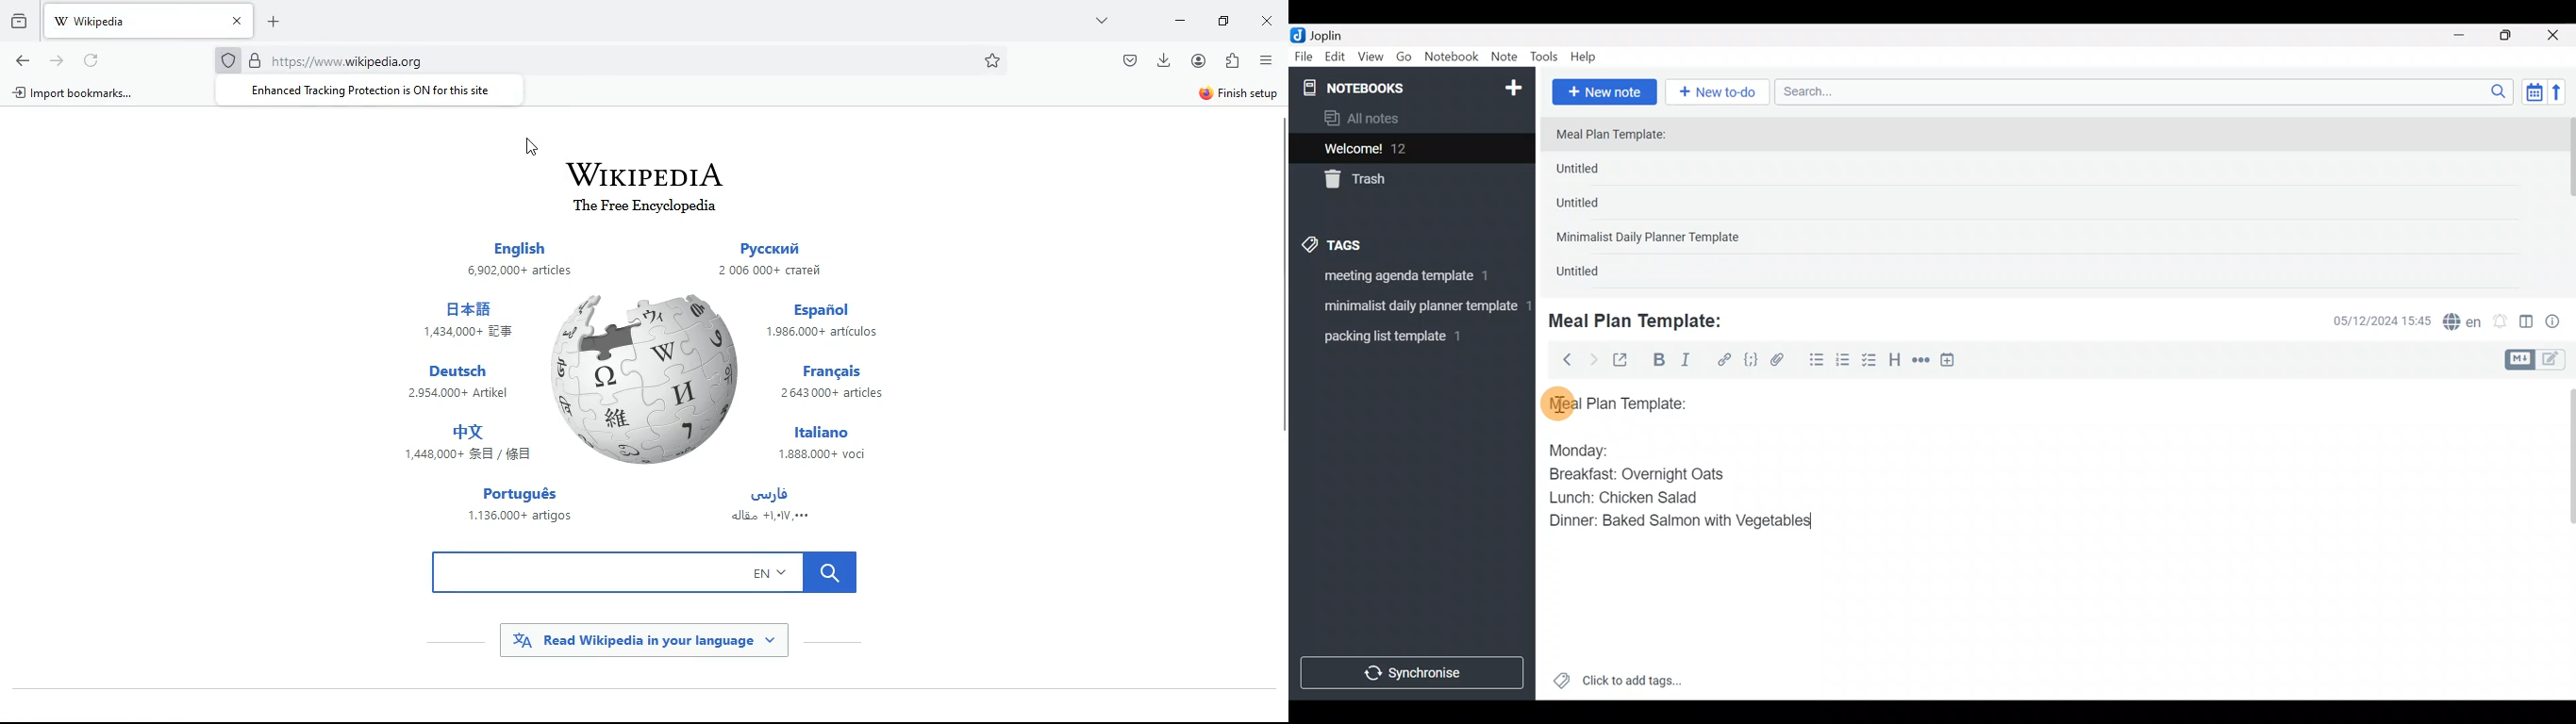 This screenshot has height=728, width=2576. I want to click on A) Import bookmarks..., so click(72, 92).